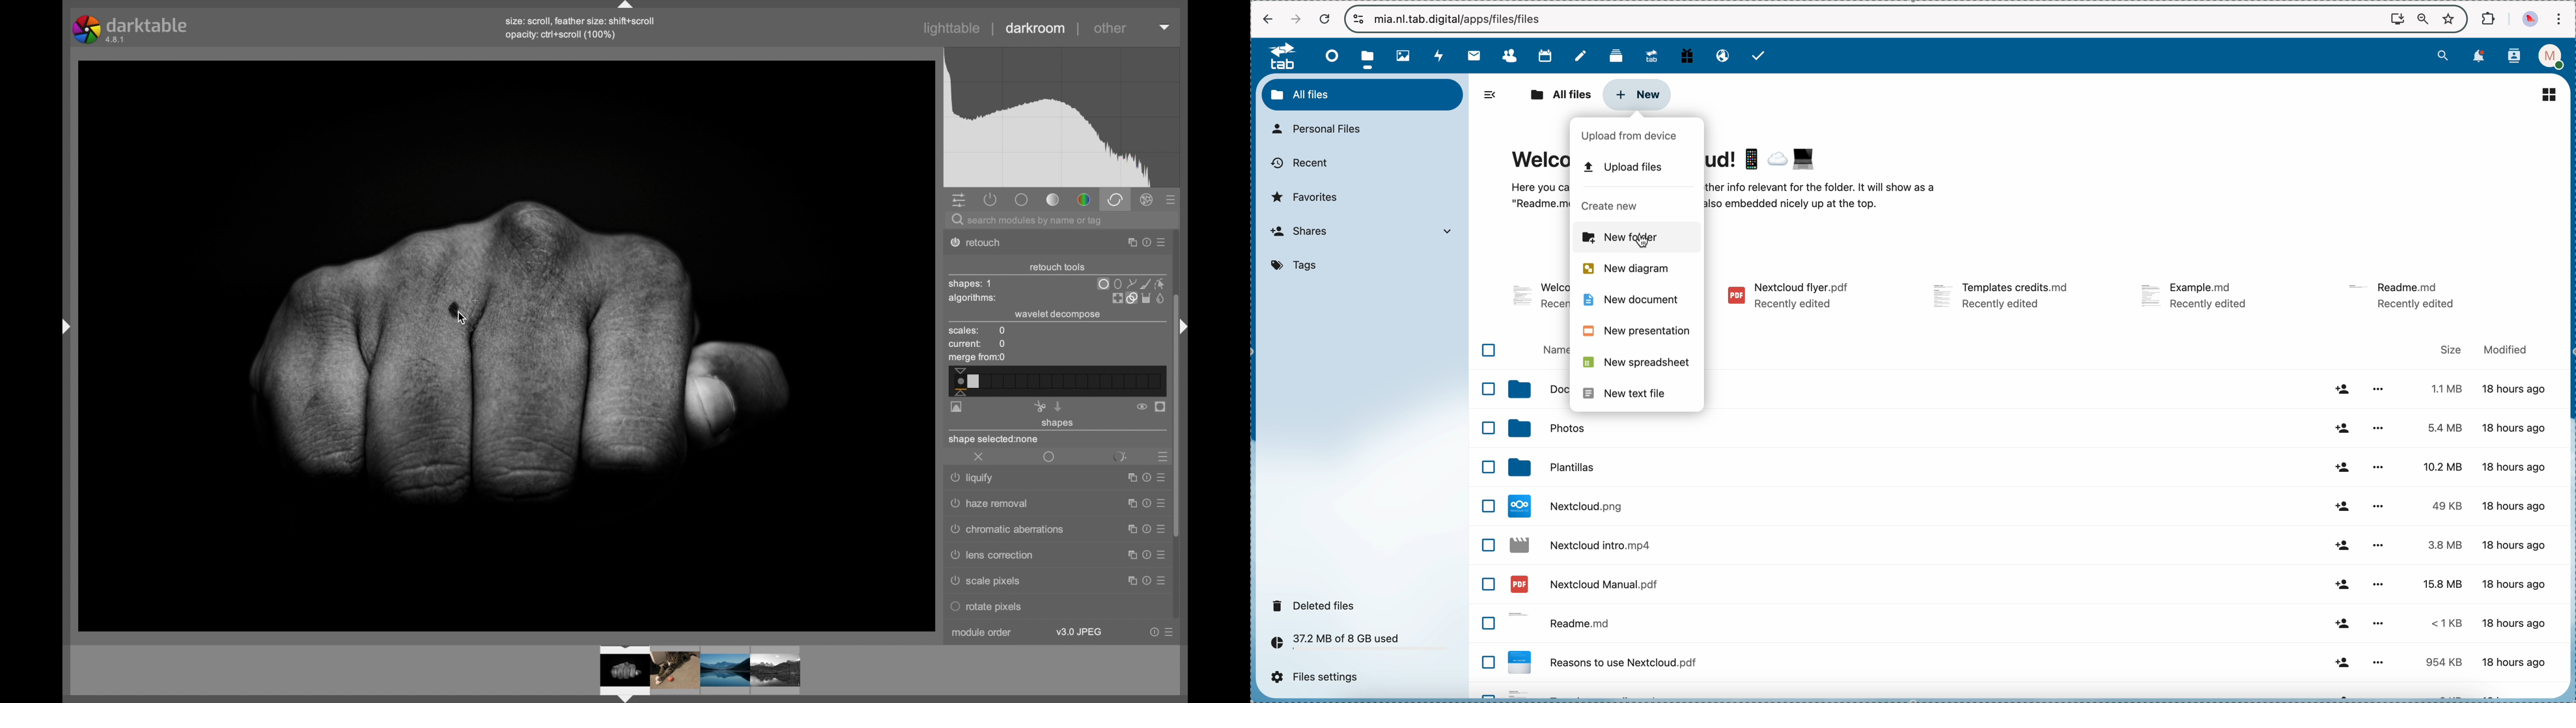 The height and width of the screenshot is (728, 2576). Describe the element at coordinates (1473, 55) in the screenshot. I see `mail` at that location.